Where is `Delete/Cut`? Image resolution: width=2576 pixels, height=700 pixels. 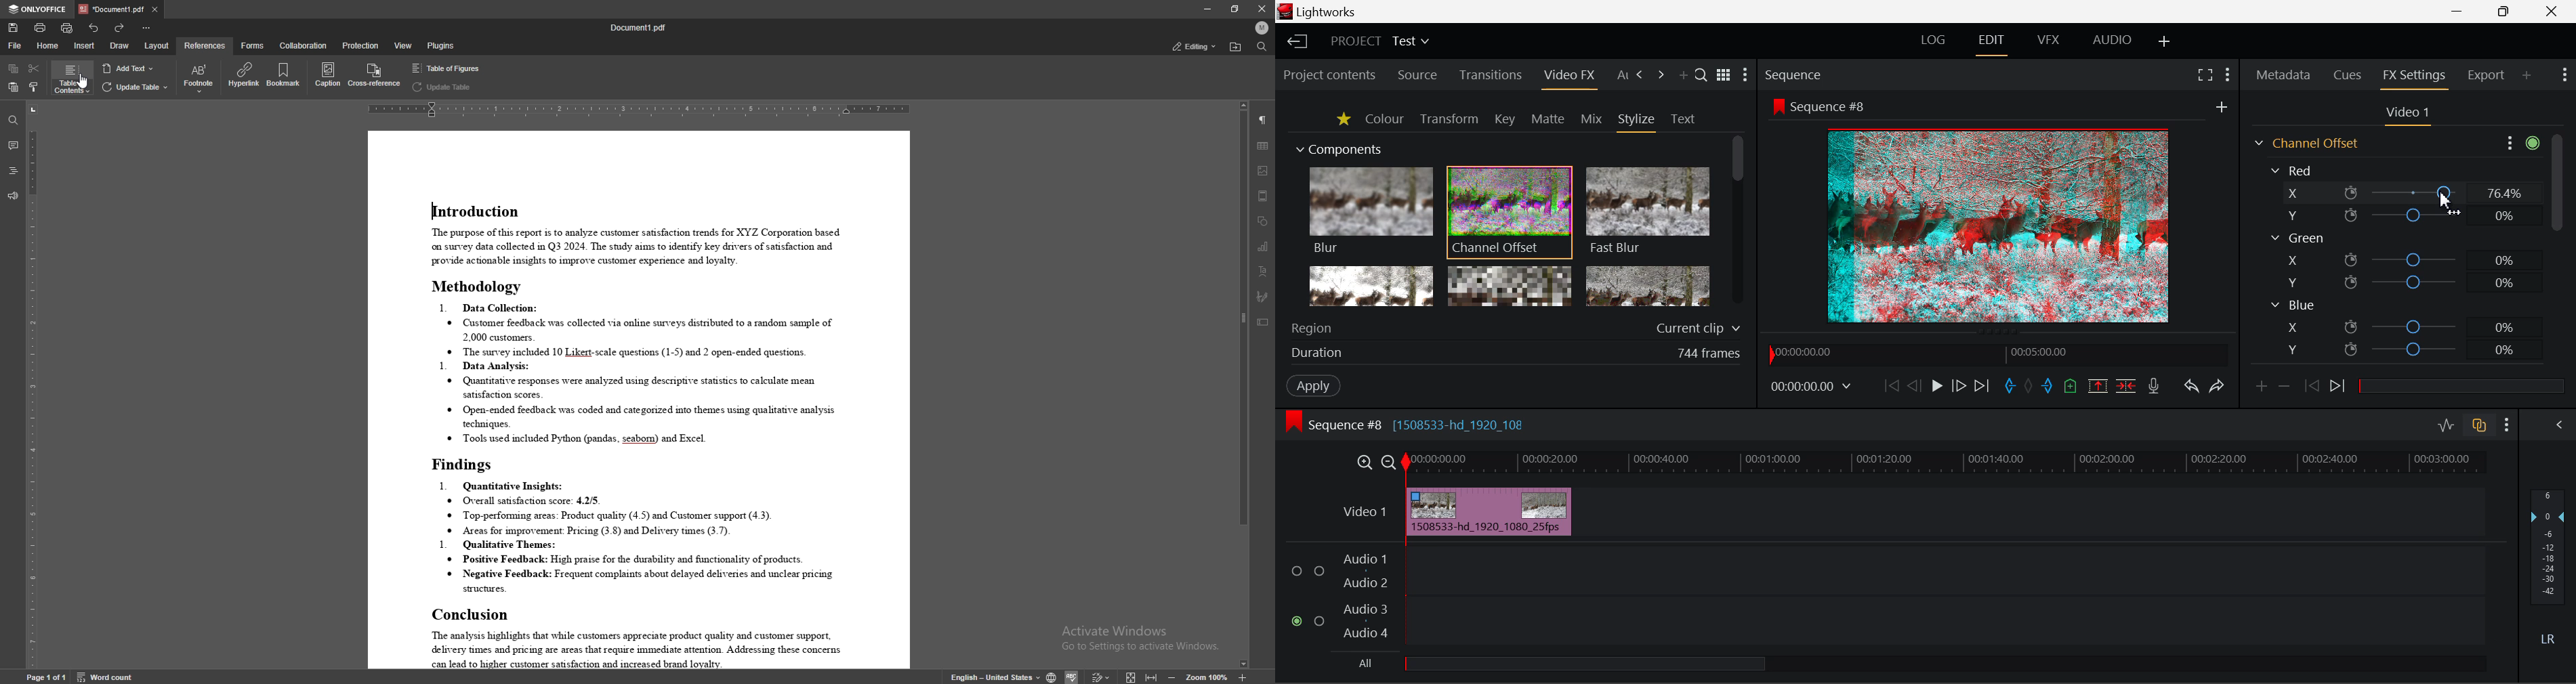
Delete/Cut is located at coordinates (2127, 387).